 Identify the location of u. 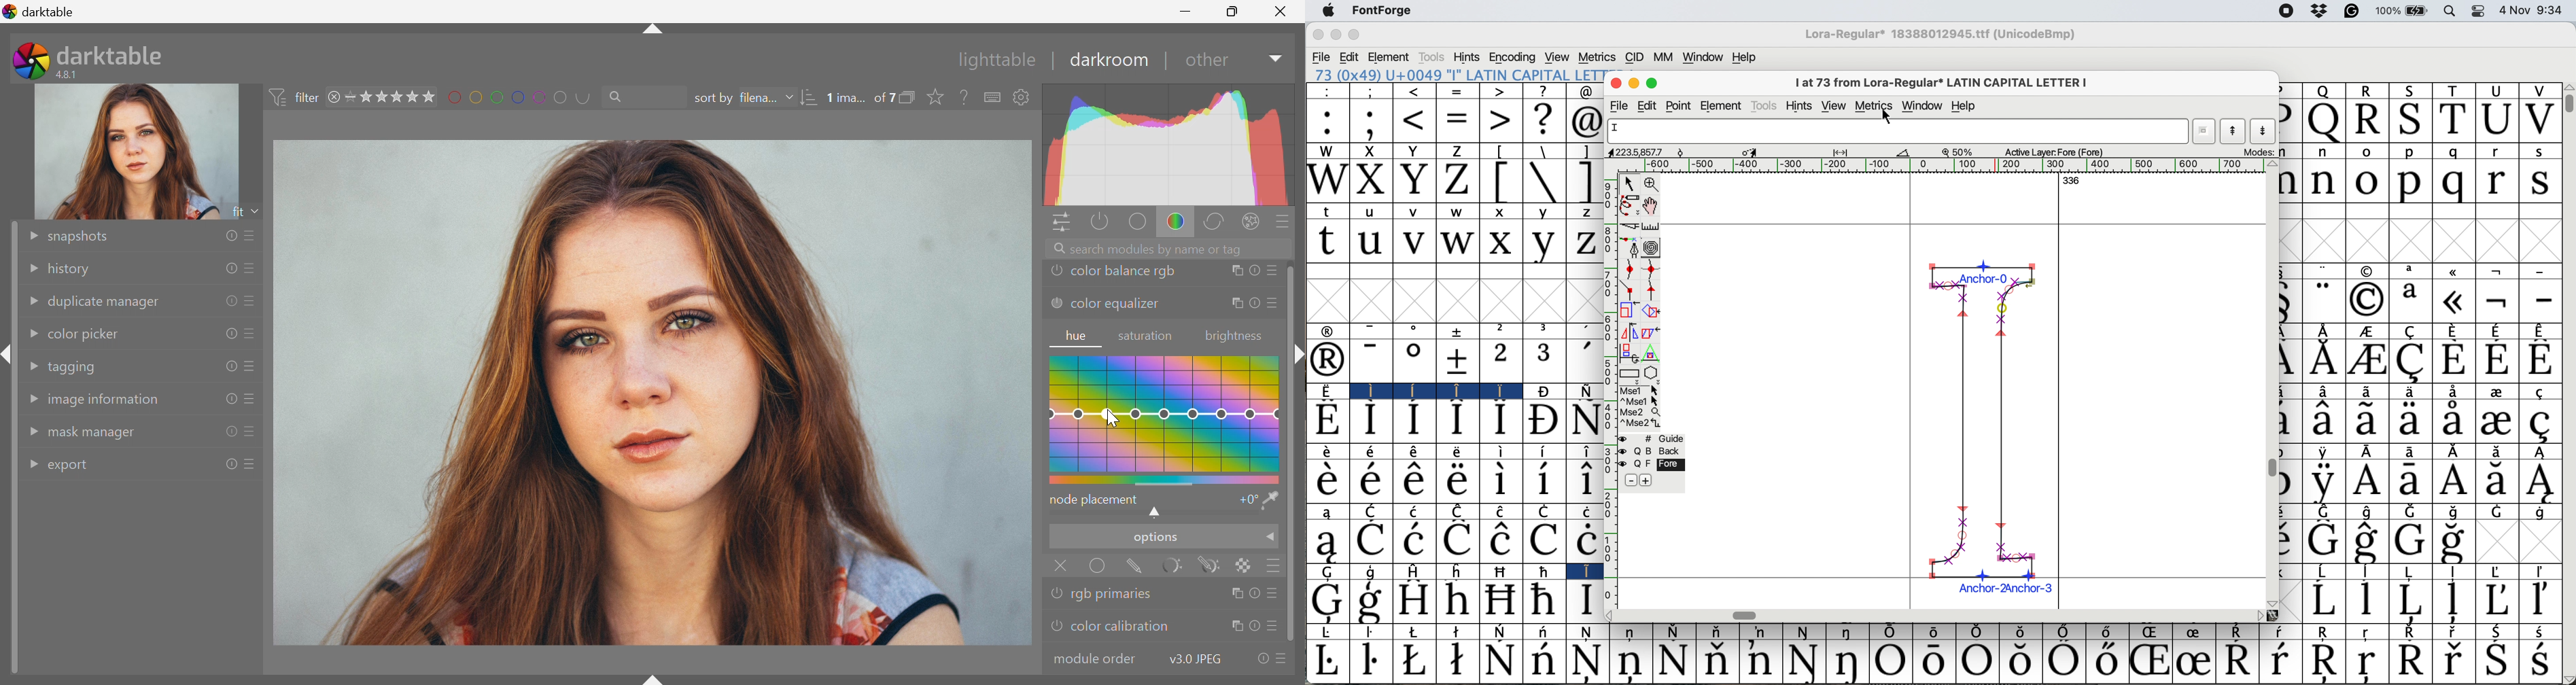
(1370, 213).